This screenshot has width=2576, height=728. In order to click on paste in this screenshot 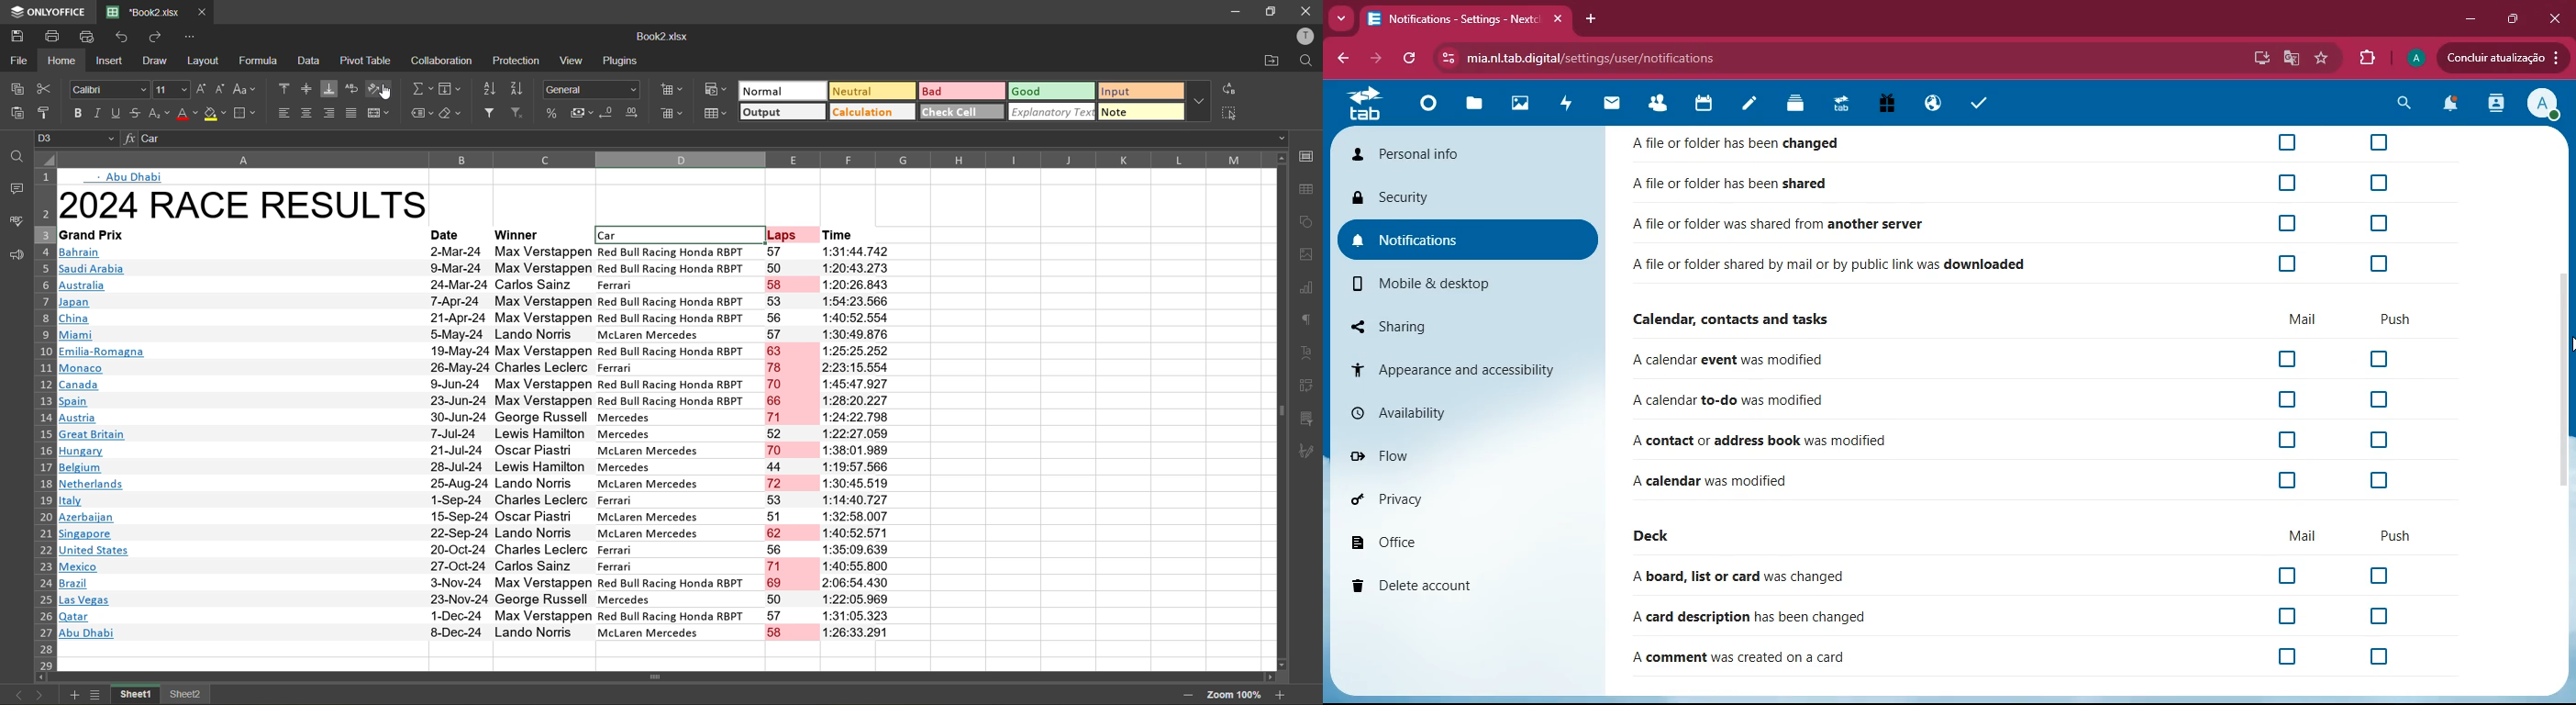, I will do `click(16, 115)`.